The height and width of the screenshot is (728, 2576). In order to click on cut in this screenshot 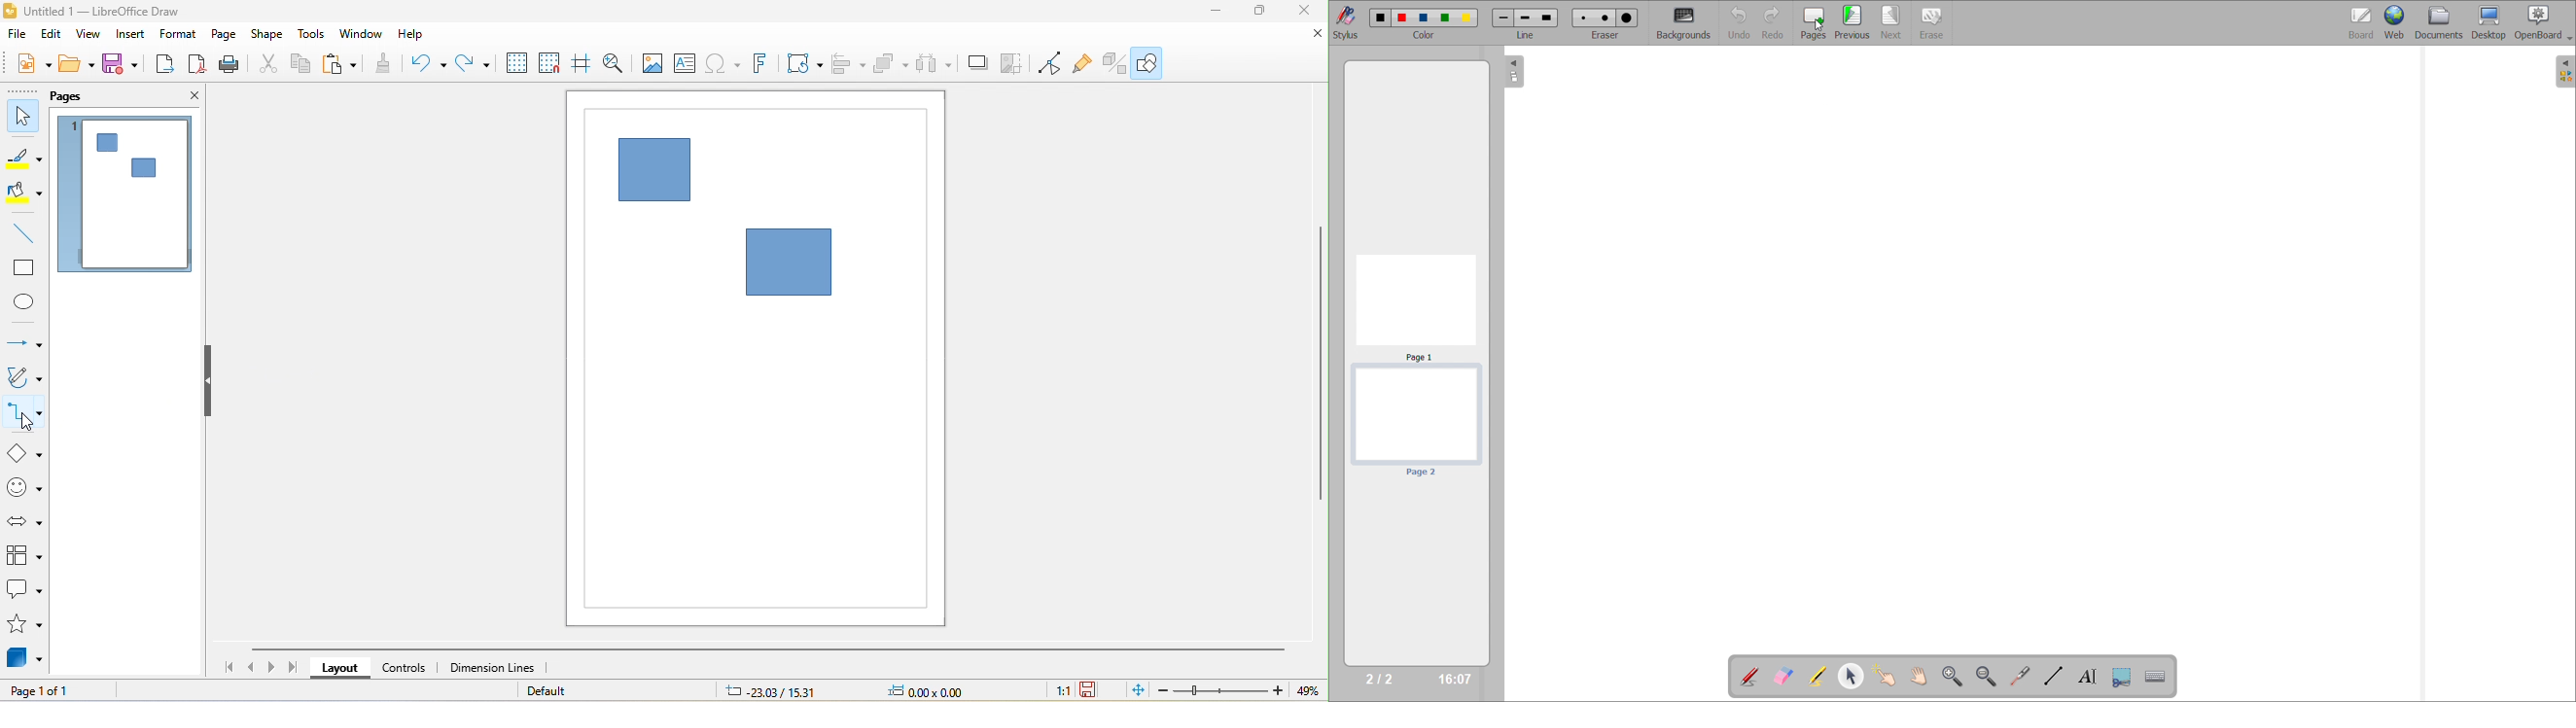, I will do `click(267, 65)`.